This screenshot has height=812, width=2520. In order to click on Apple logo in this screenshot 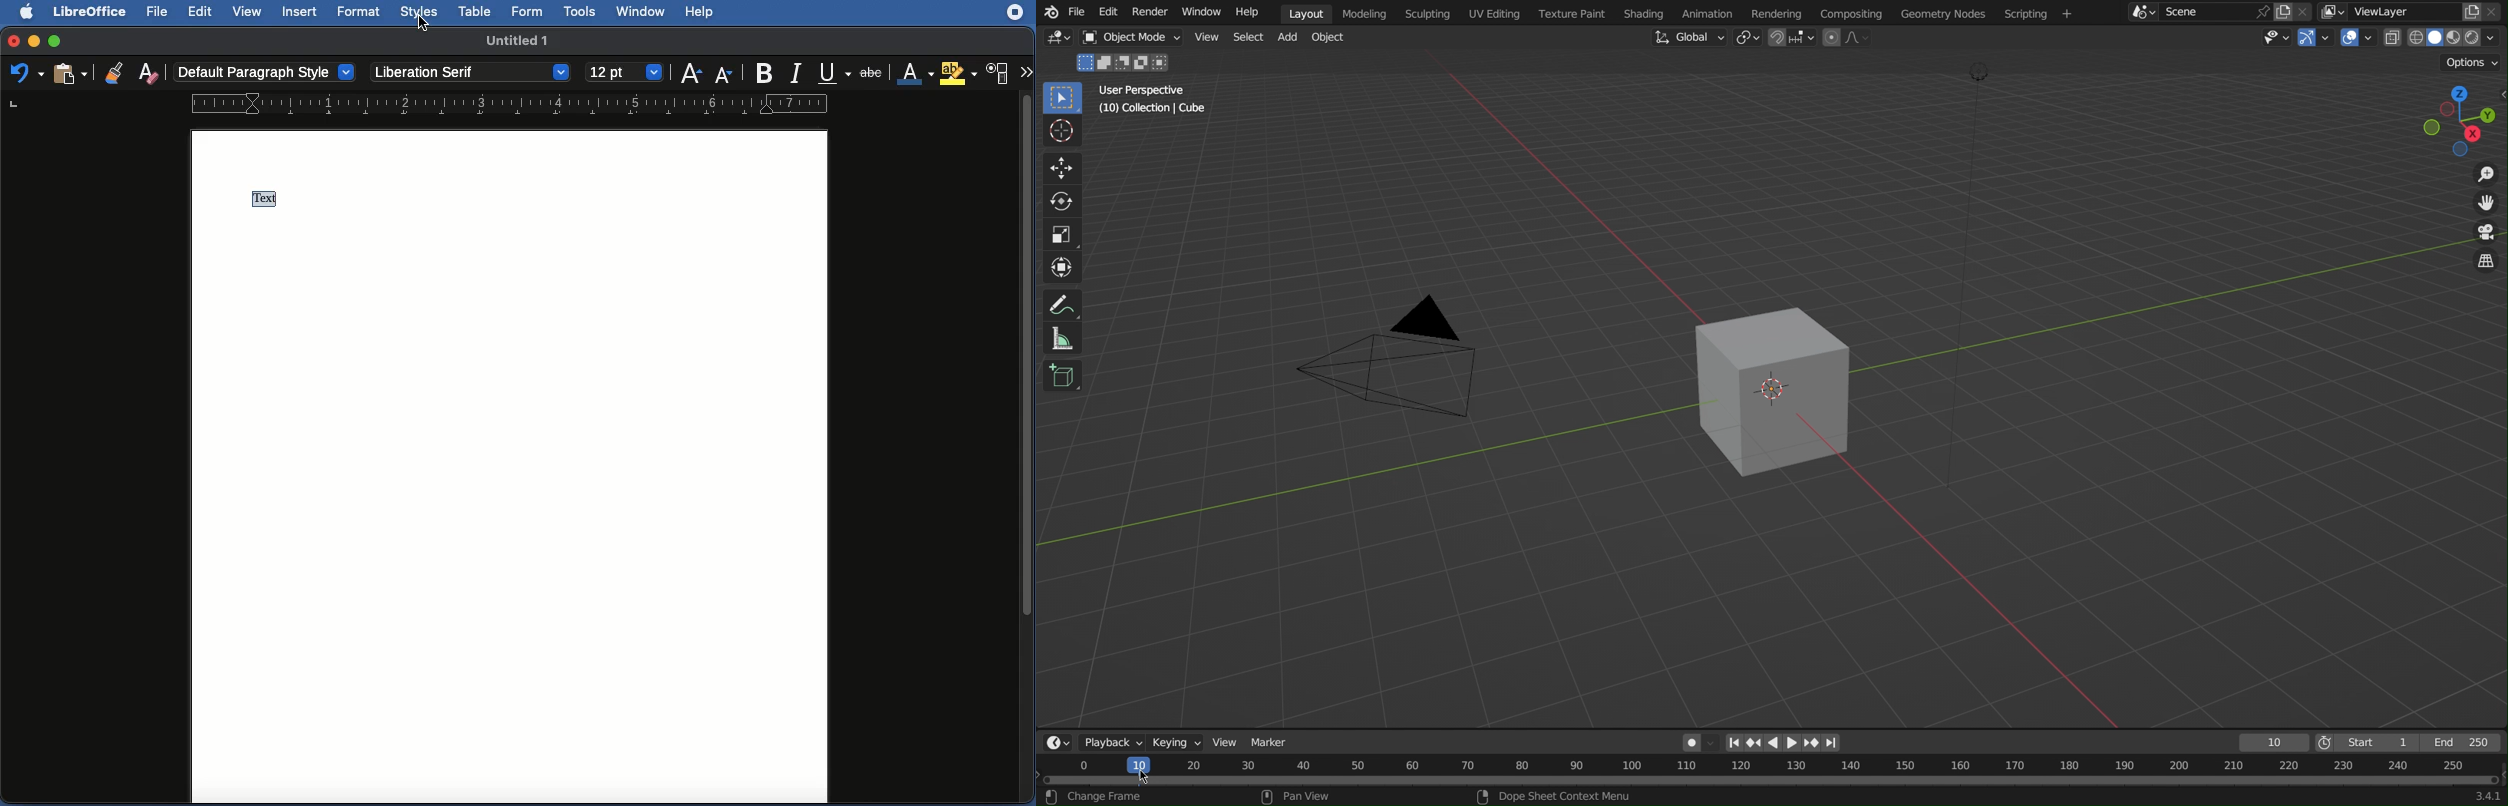, I will do `click(32, 13)`.